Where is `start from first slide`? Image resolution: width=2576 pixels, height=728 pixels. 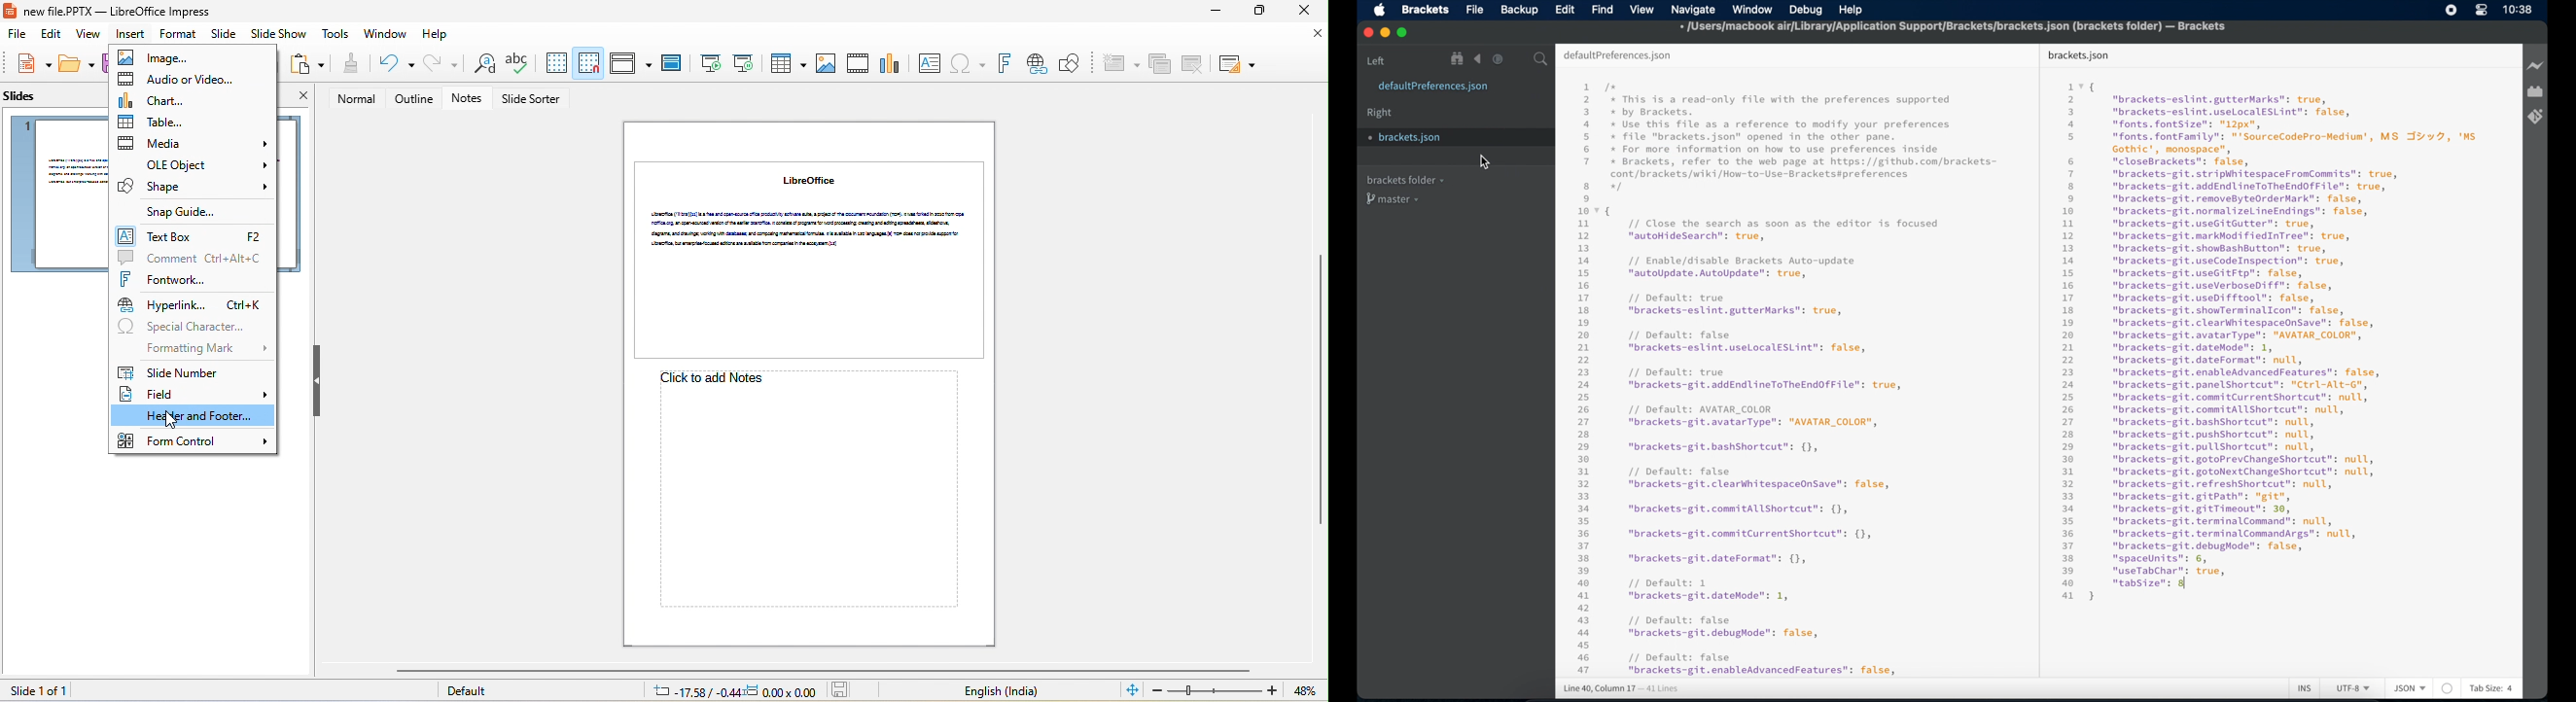 start from first slide is located at coordinates (709, 63).